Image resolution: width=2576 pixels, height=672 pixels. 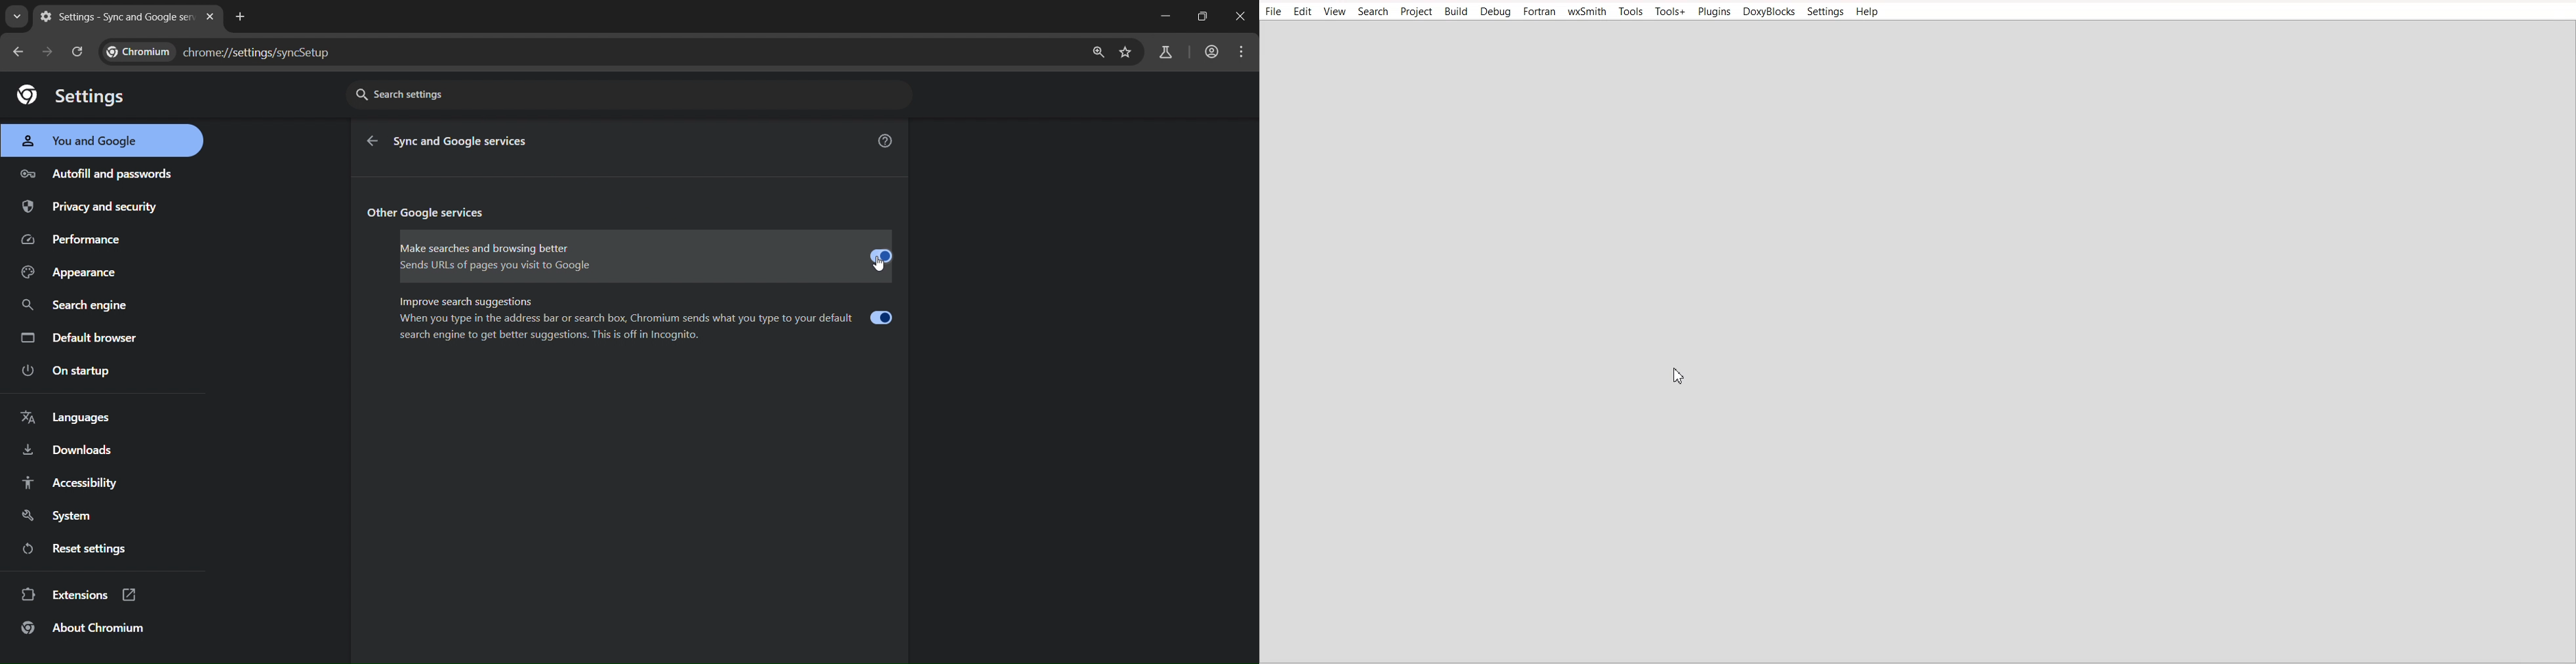 What do you see at coordinates (1244, 18) in the screenshot?
I see `close` at bounding box center [1244, 18].